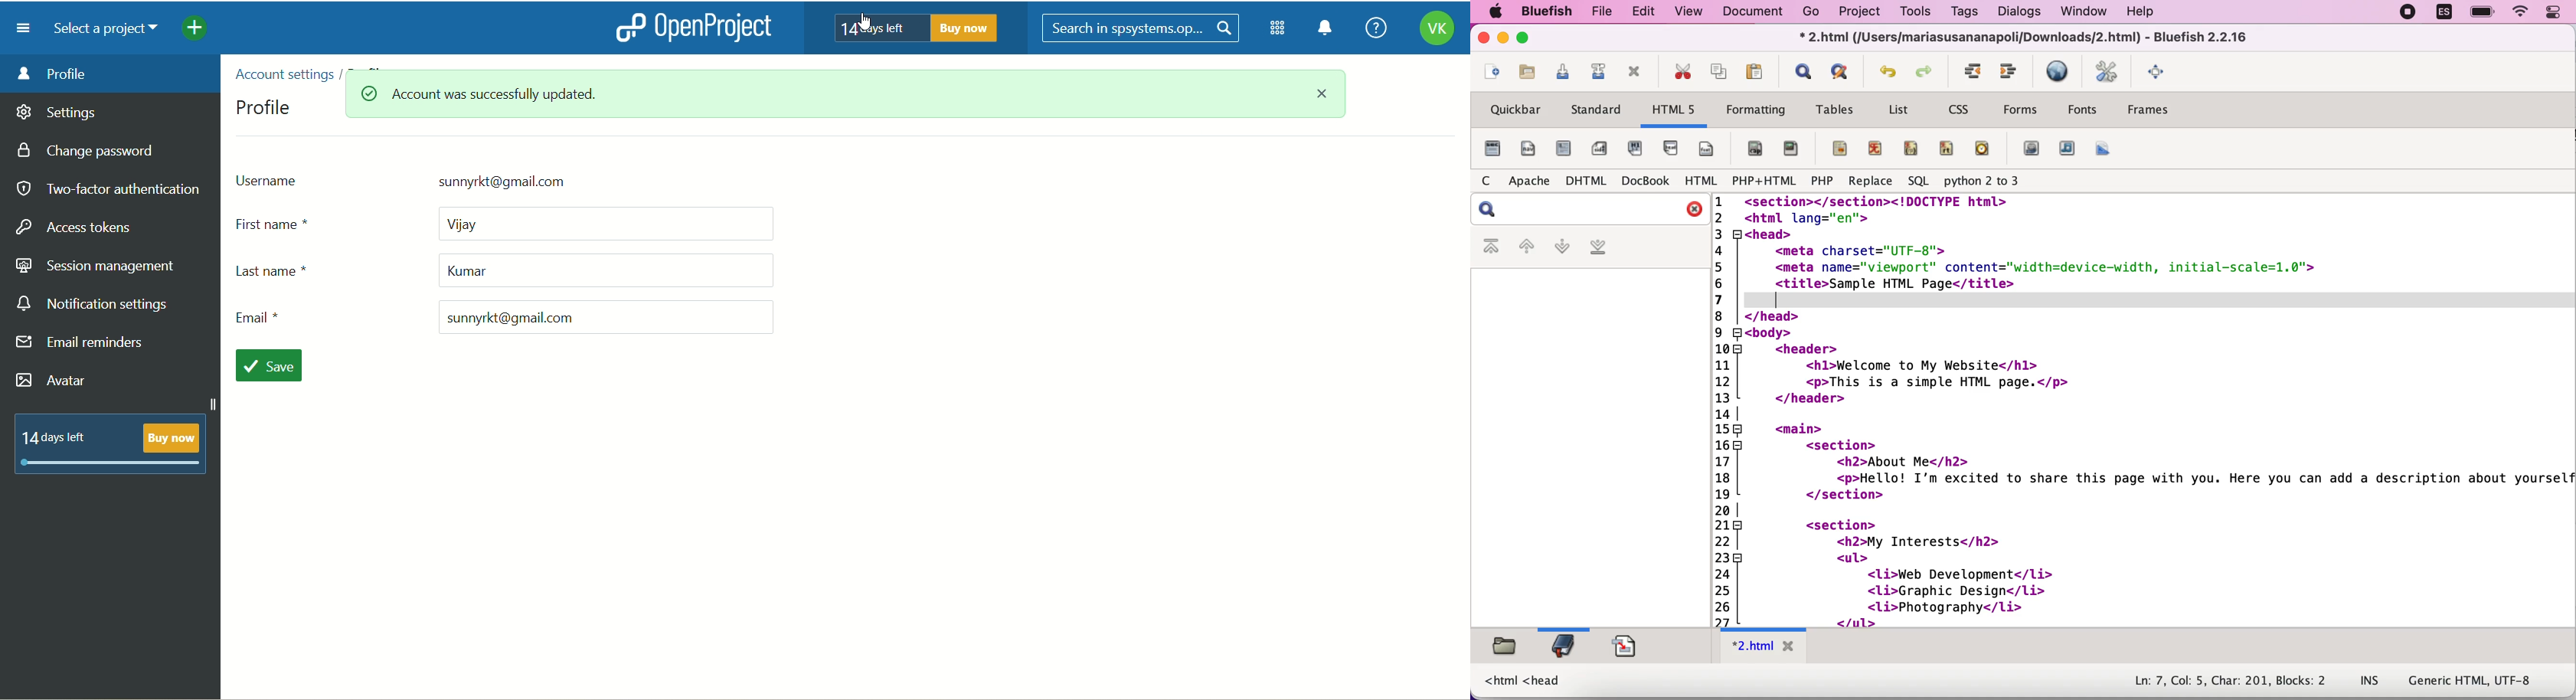 Image resolution: width=2576 pixels, height=700 pixels. I want to click on aside, so click(1600, 145).